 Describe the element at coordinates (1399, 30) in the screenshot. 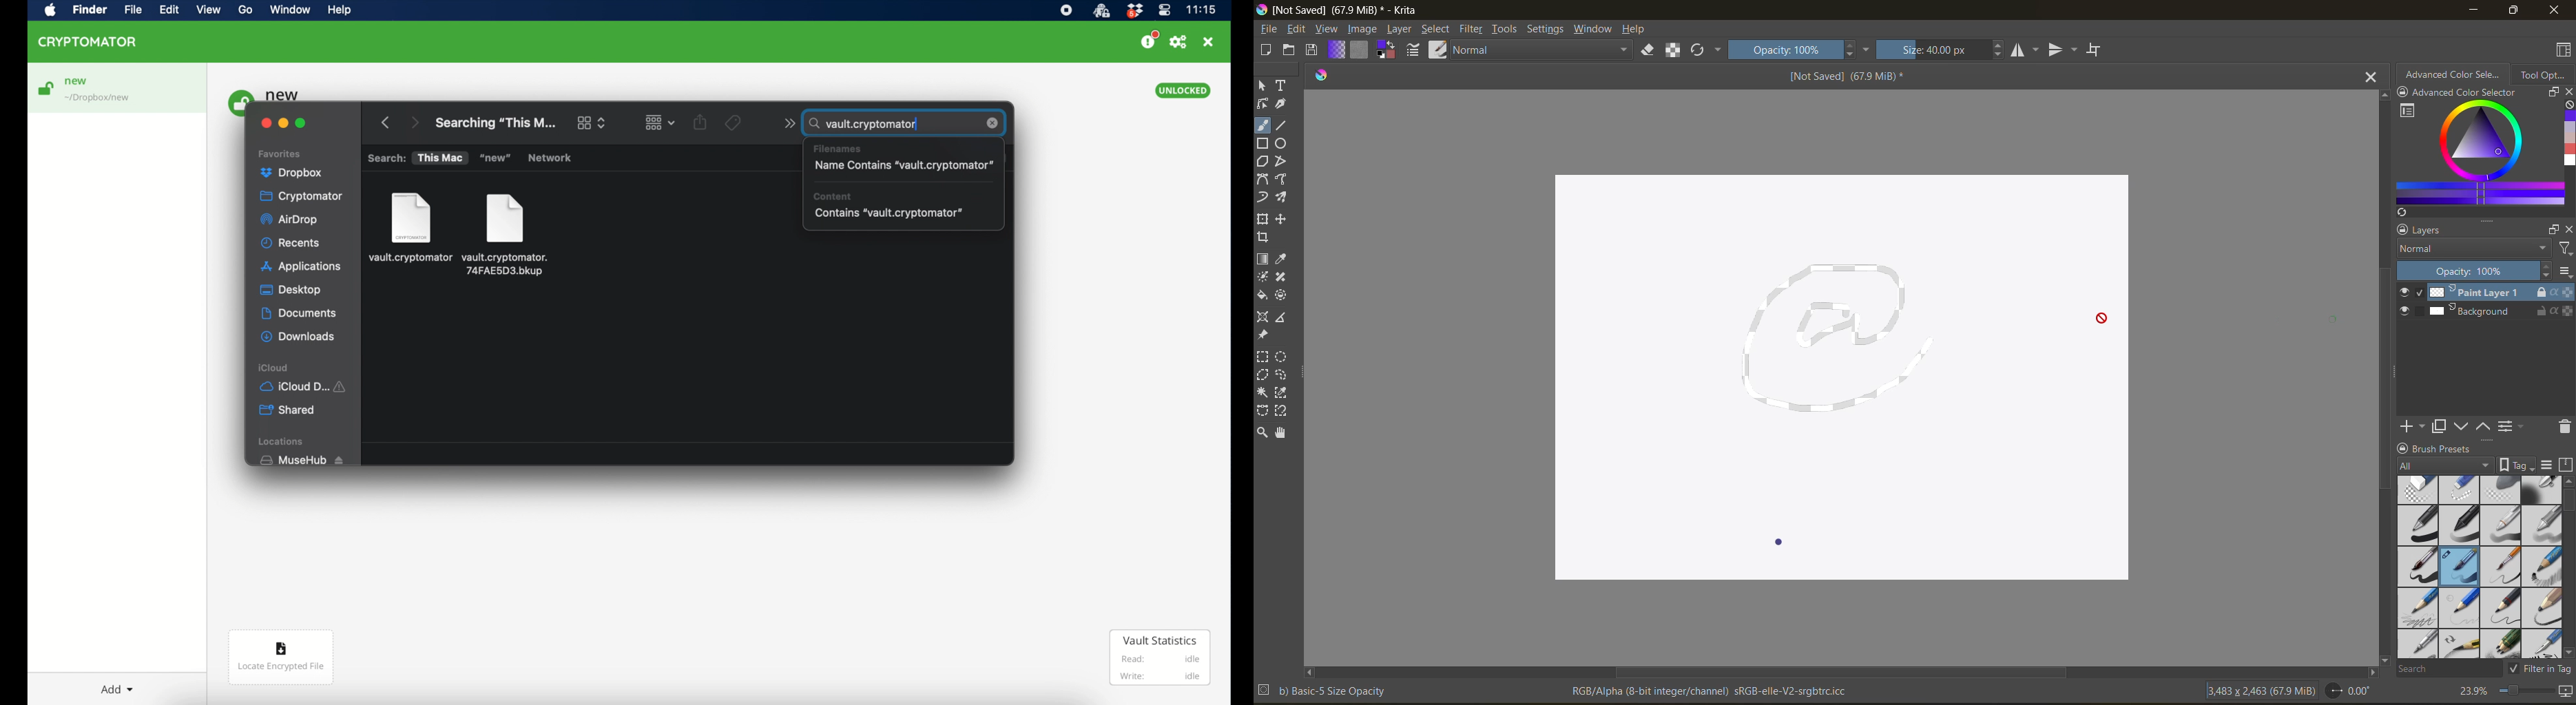

I see `layer` at that location.